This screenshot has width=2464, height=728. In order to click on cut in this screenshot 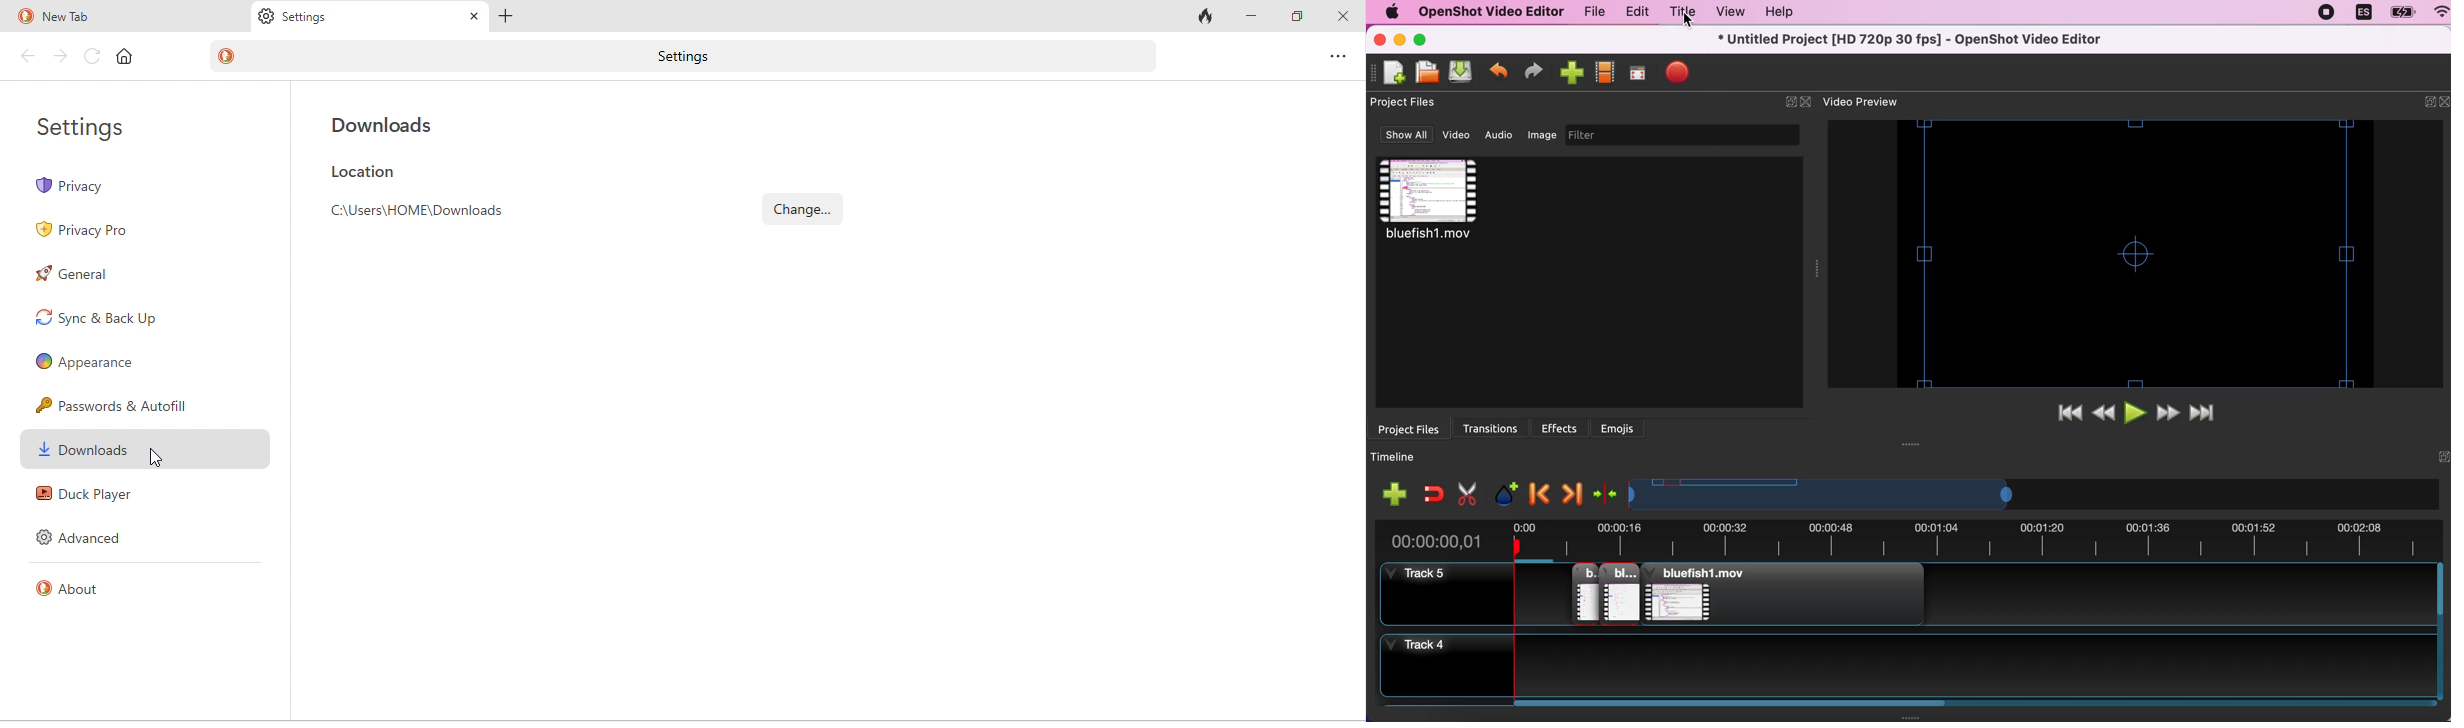, I will do `click(1468, 492)`.